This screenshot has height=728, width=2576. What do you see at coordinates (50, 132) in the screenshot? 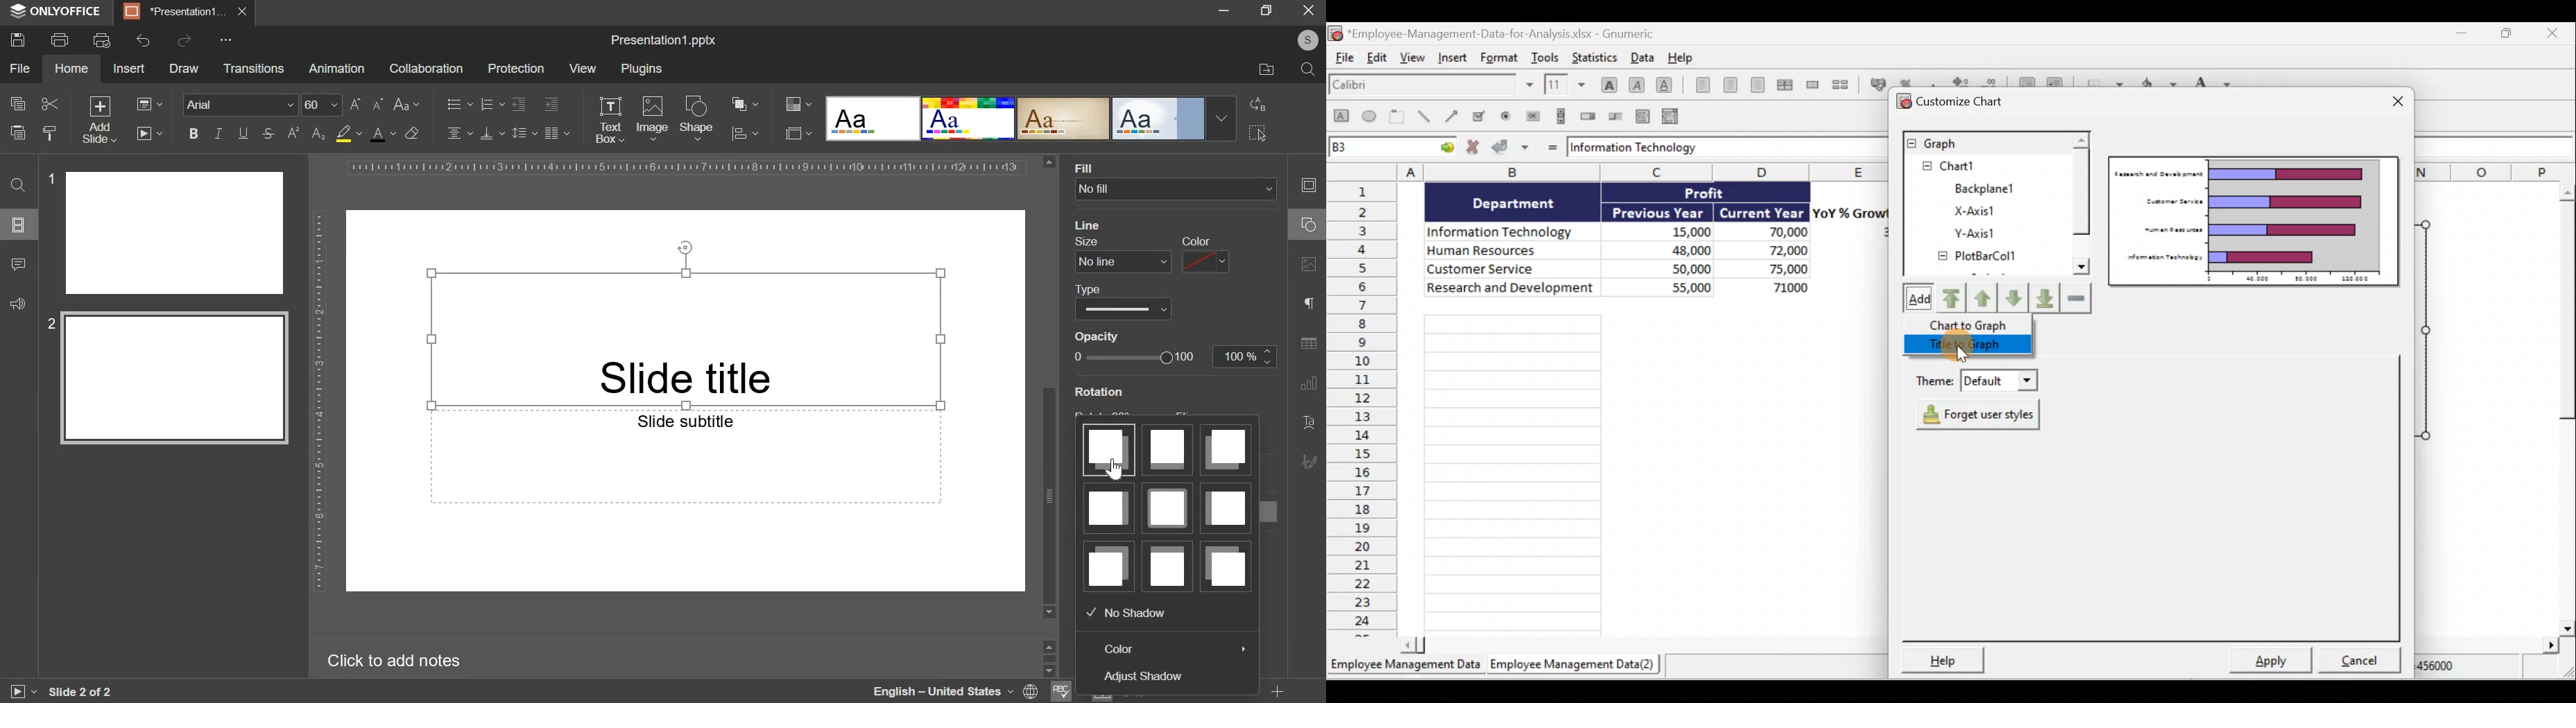
I see `clear style` at bounding box center [50, 132].